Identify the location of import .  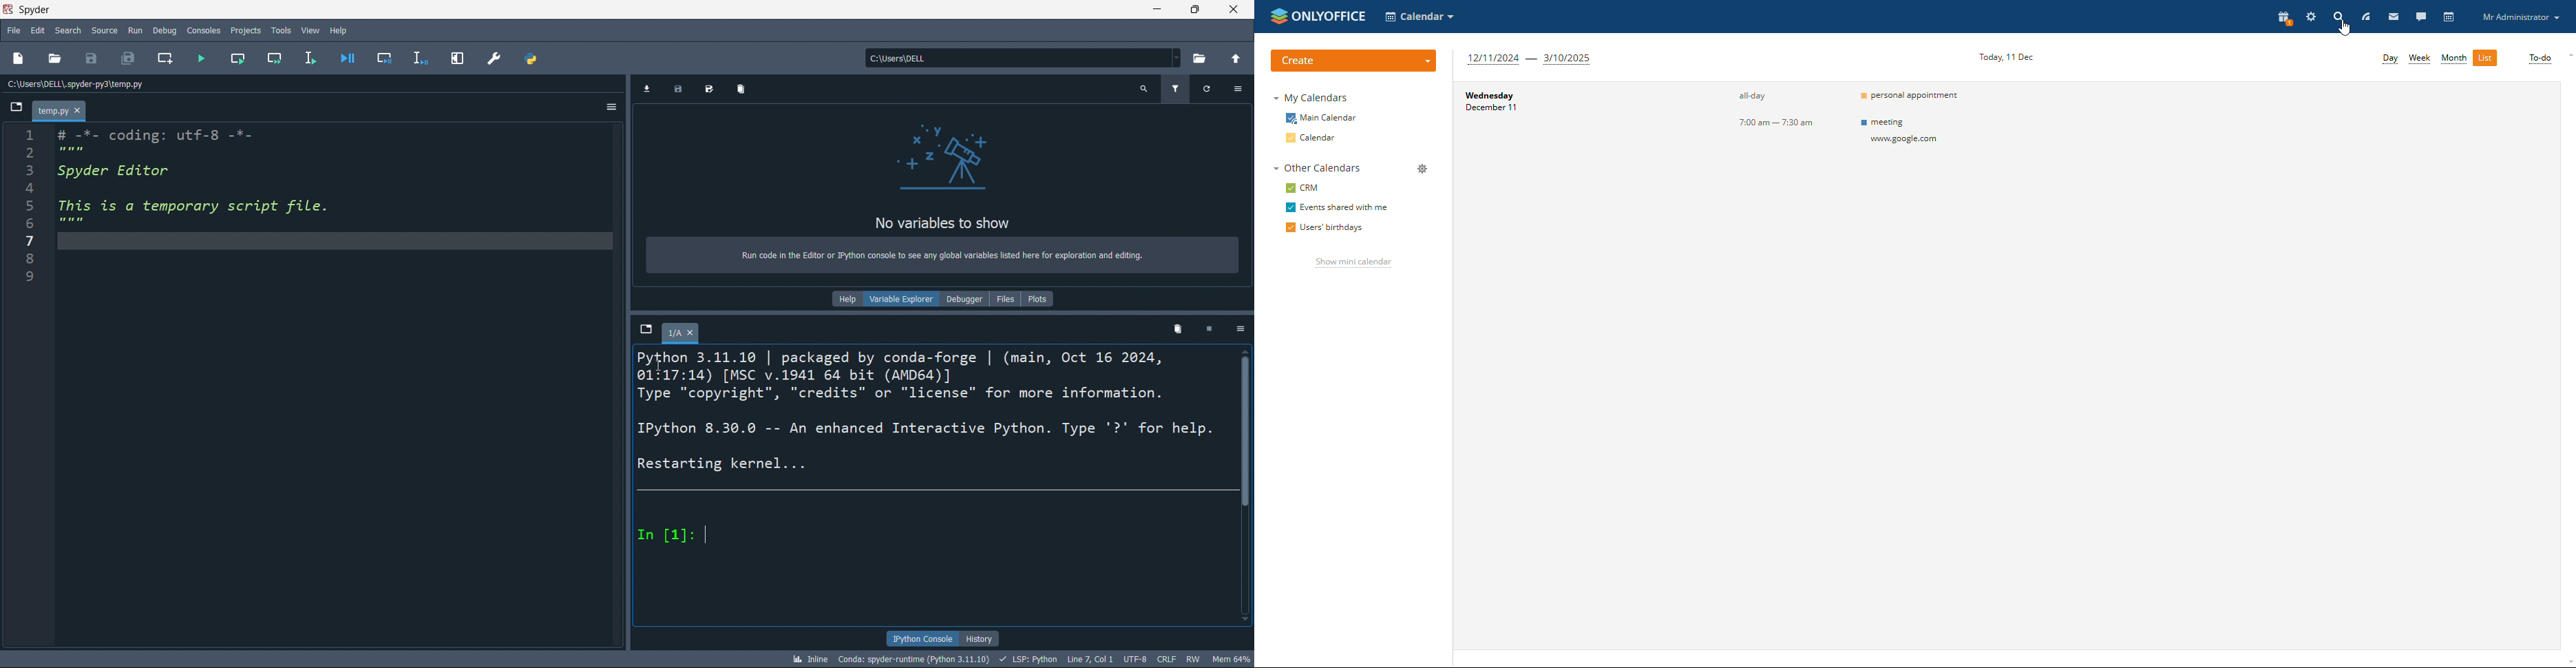
(648, 88).